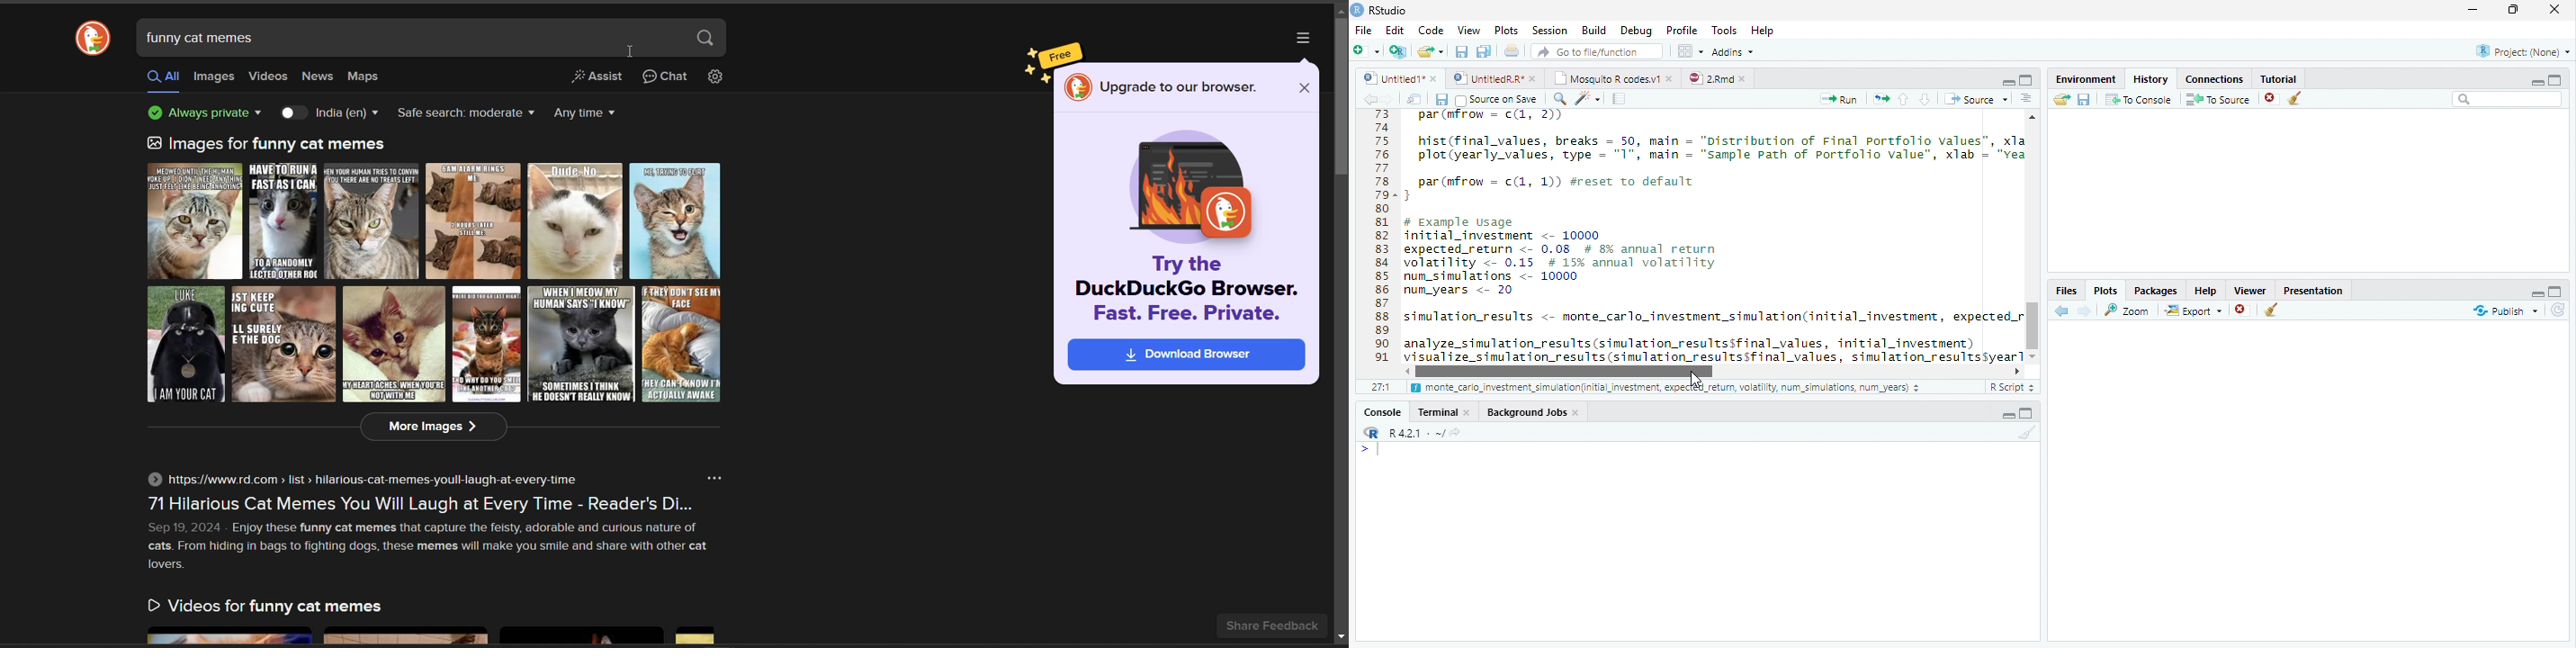 The height and width of the screenshot is (672, 2576). I want to click on Files, so click(2067, 290).